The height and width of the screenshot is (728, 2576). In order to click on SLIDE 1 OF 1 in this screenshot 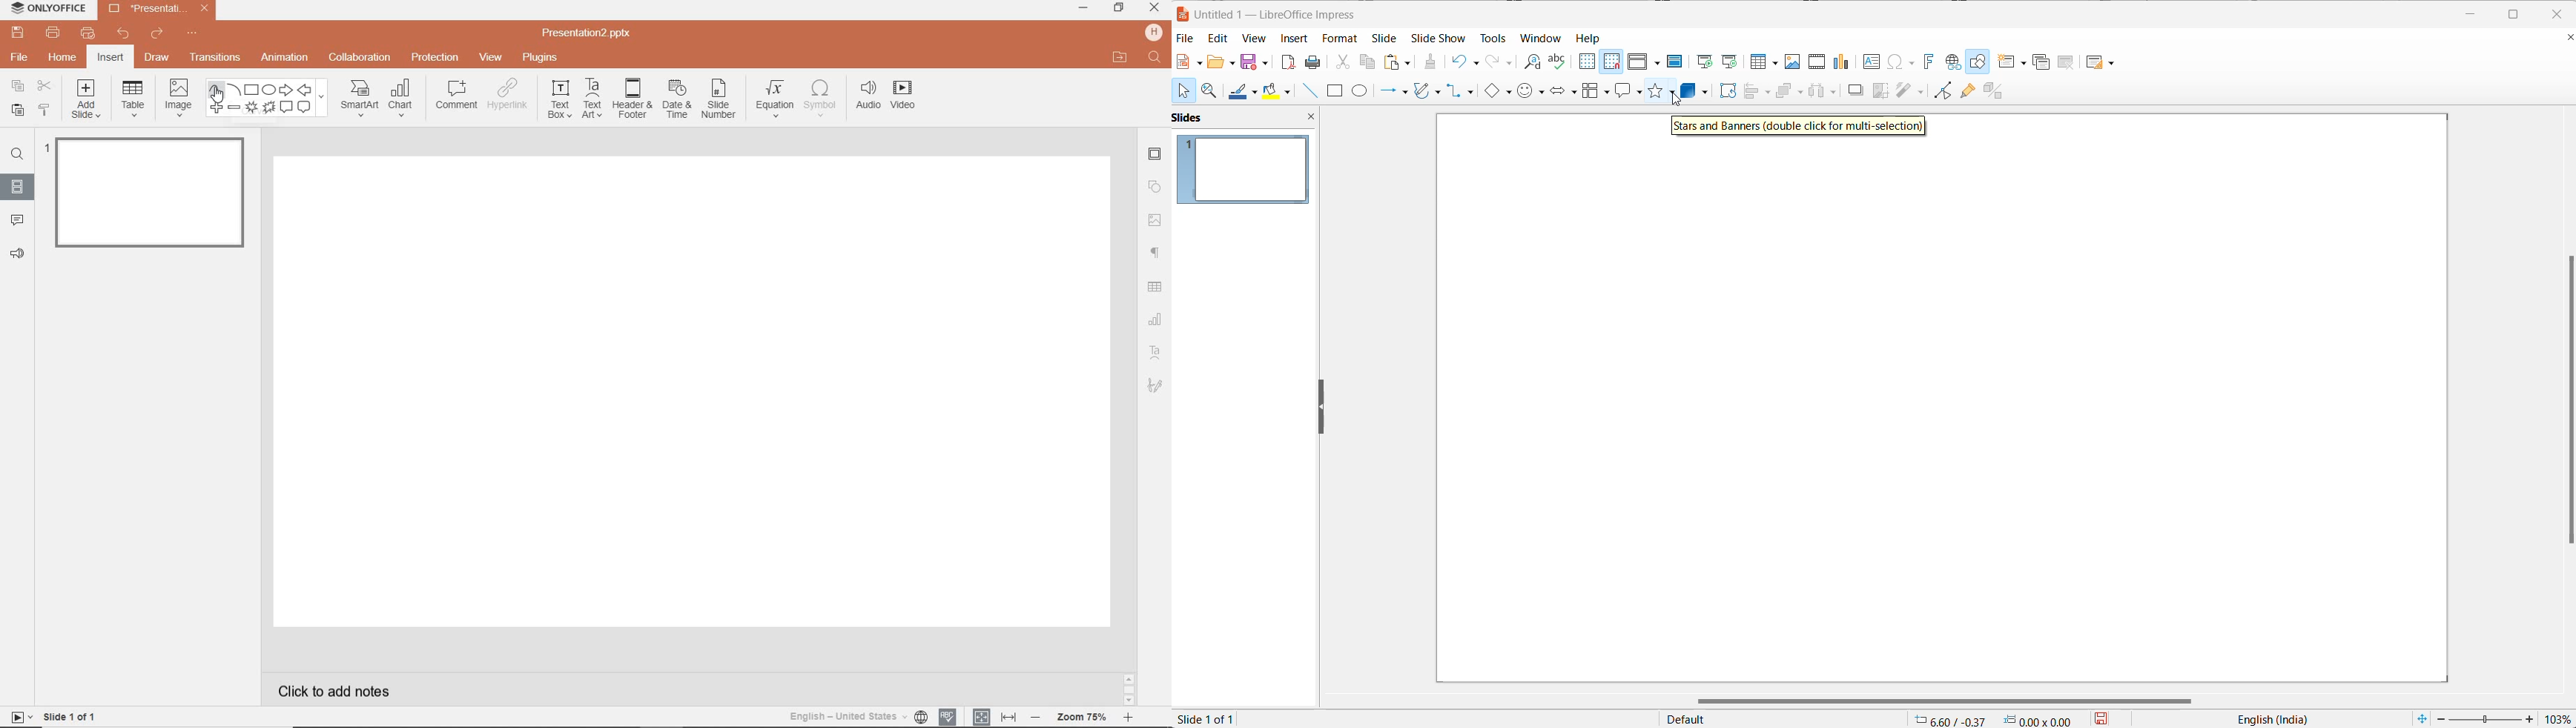, I will do `click(56, 716)`.